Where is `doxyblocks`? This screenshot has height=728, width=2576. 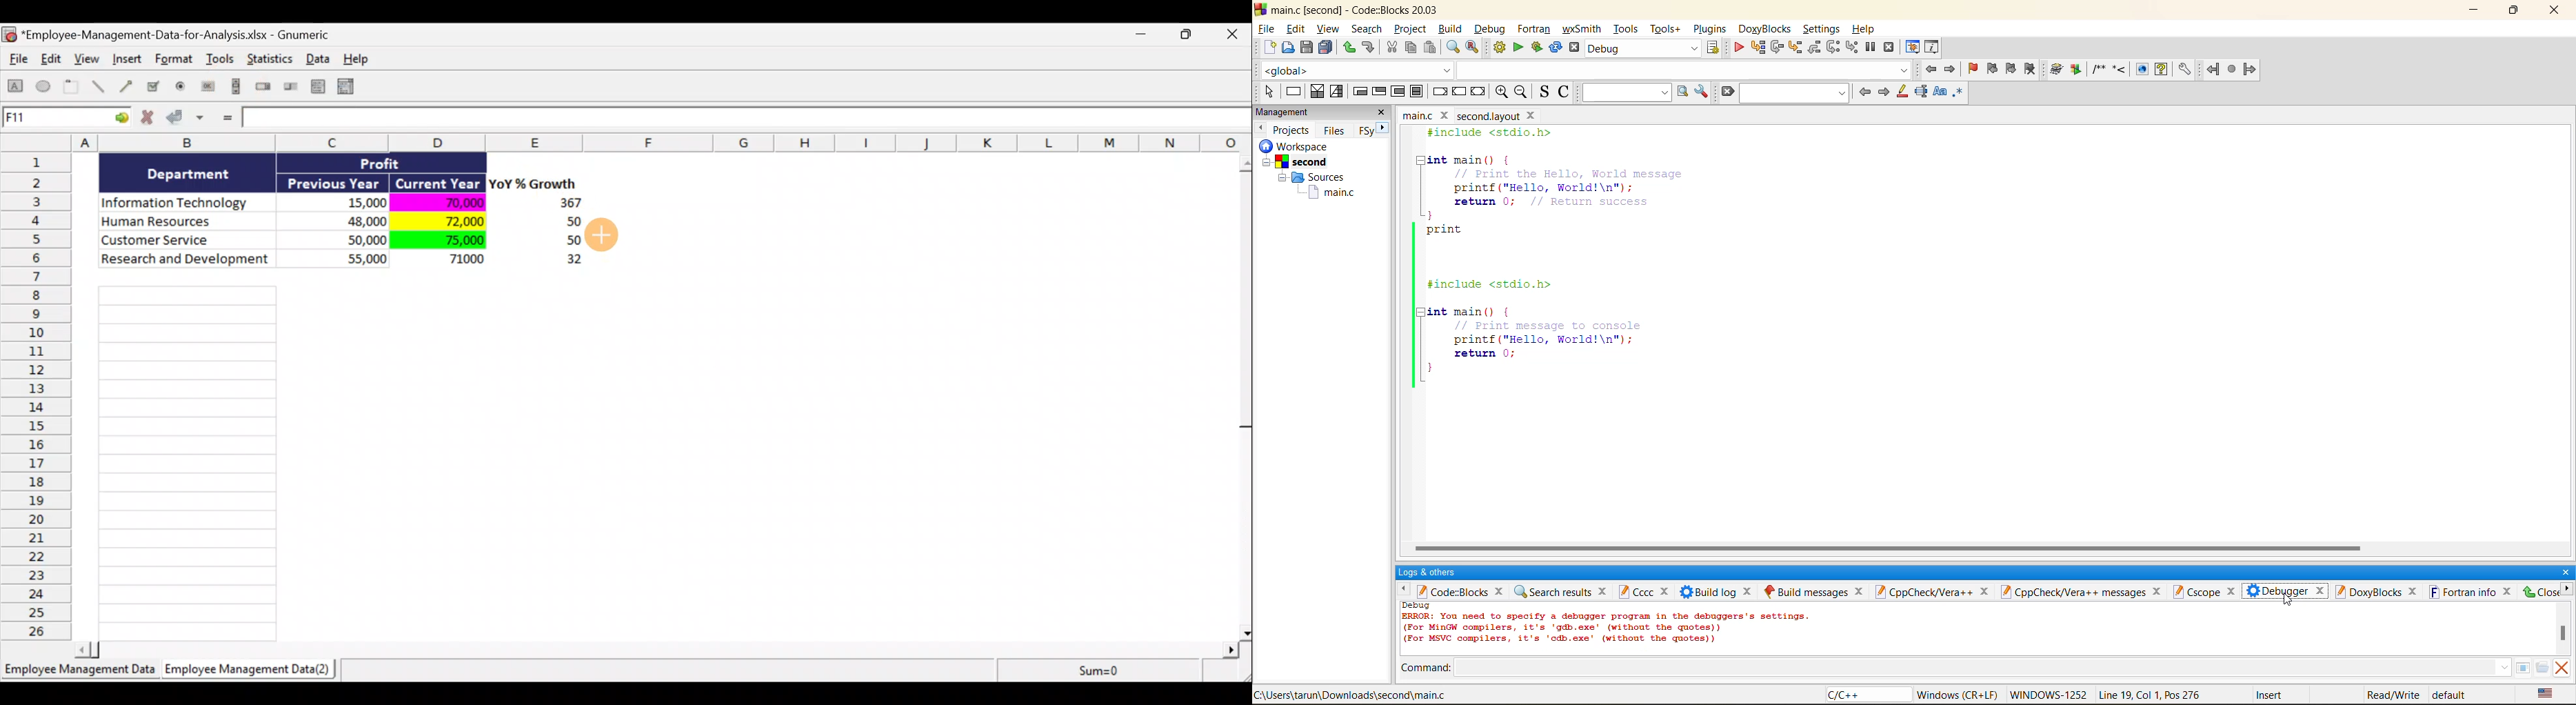 doxyblocks is located at coordinates (1764, 27).